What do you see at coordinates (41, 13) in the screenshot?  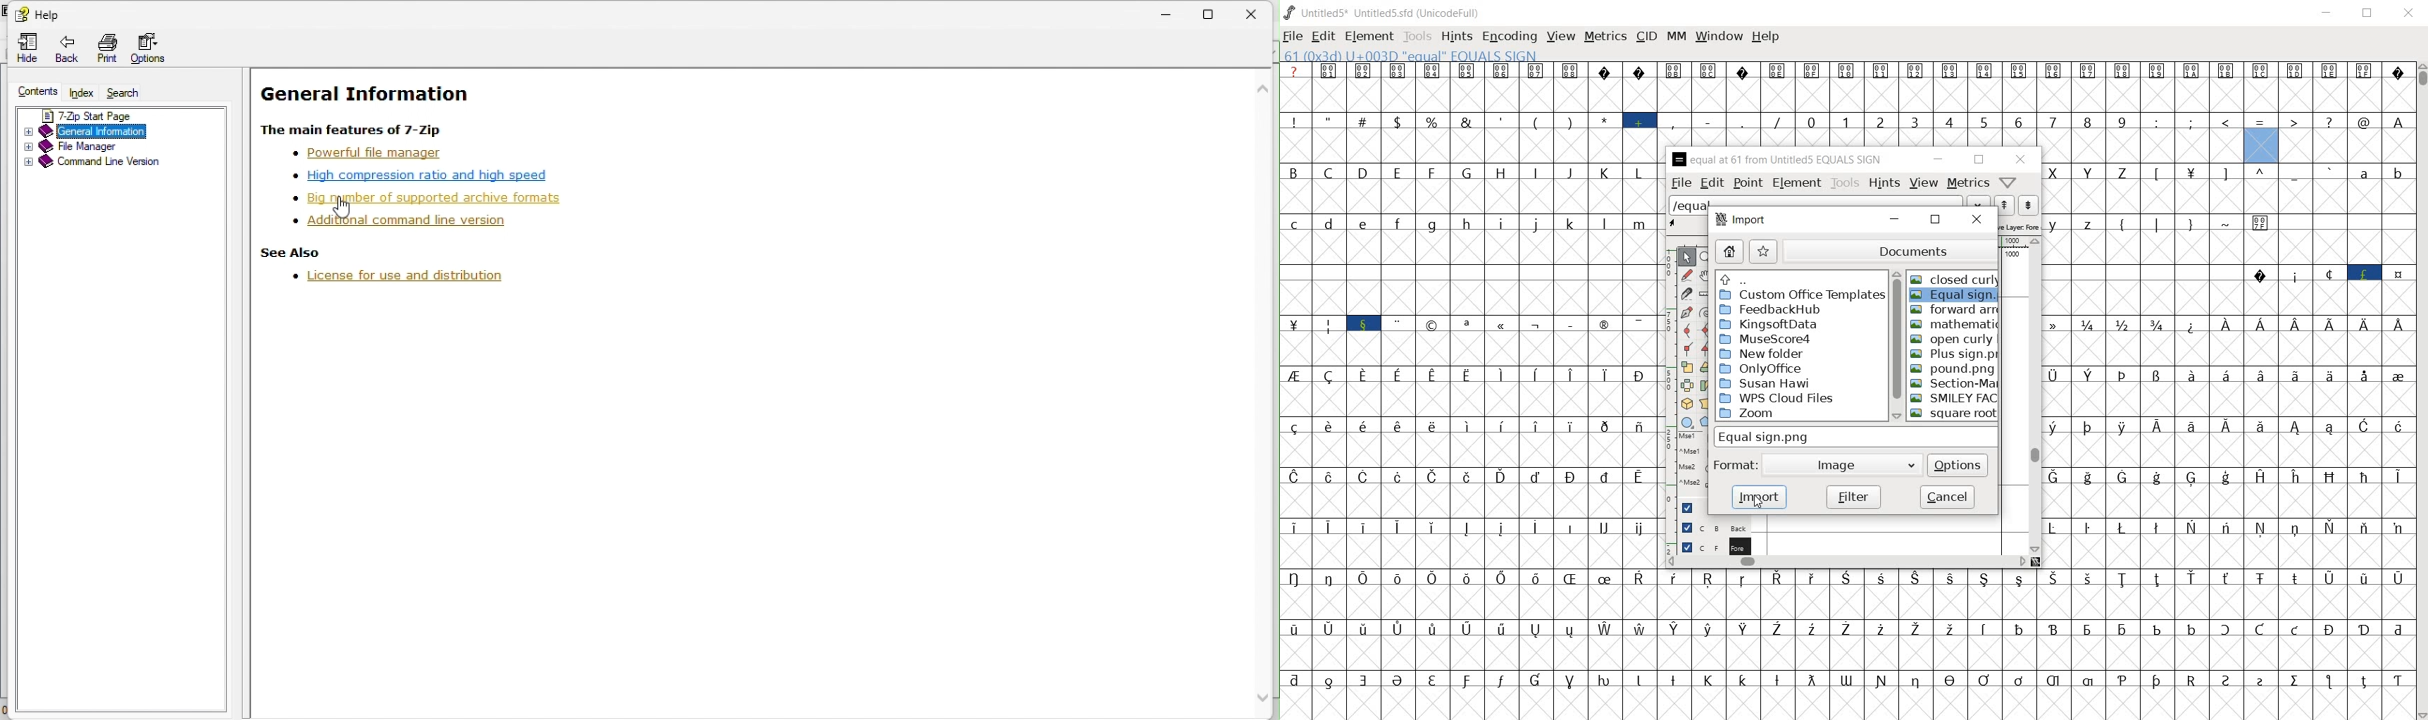 I see `help` at bounding box center [41, 13].